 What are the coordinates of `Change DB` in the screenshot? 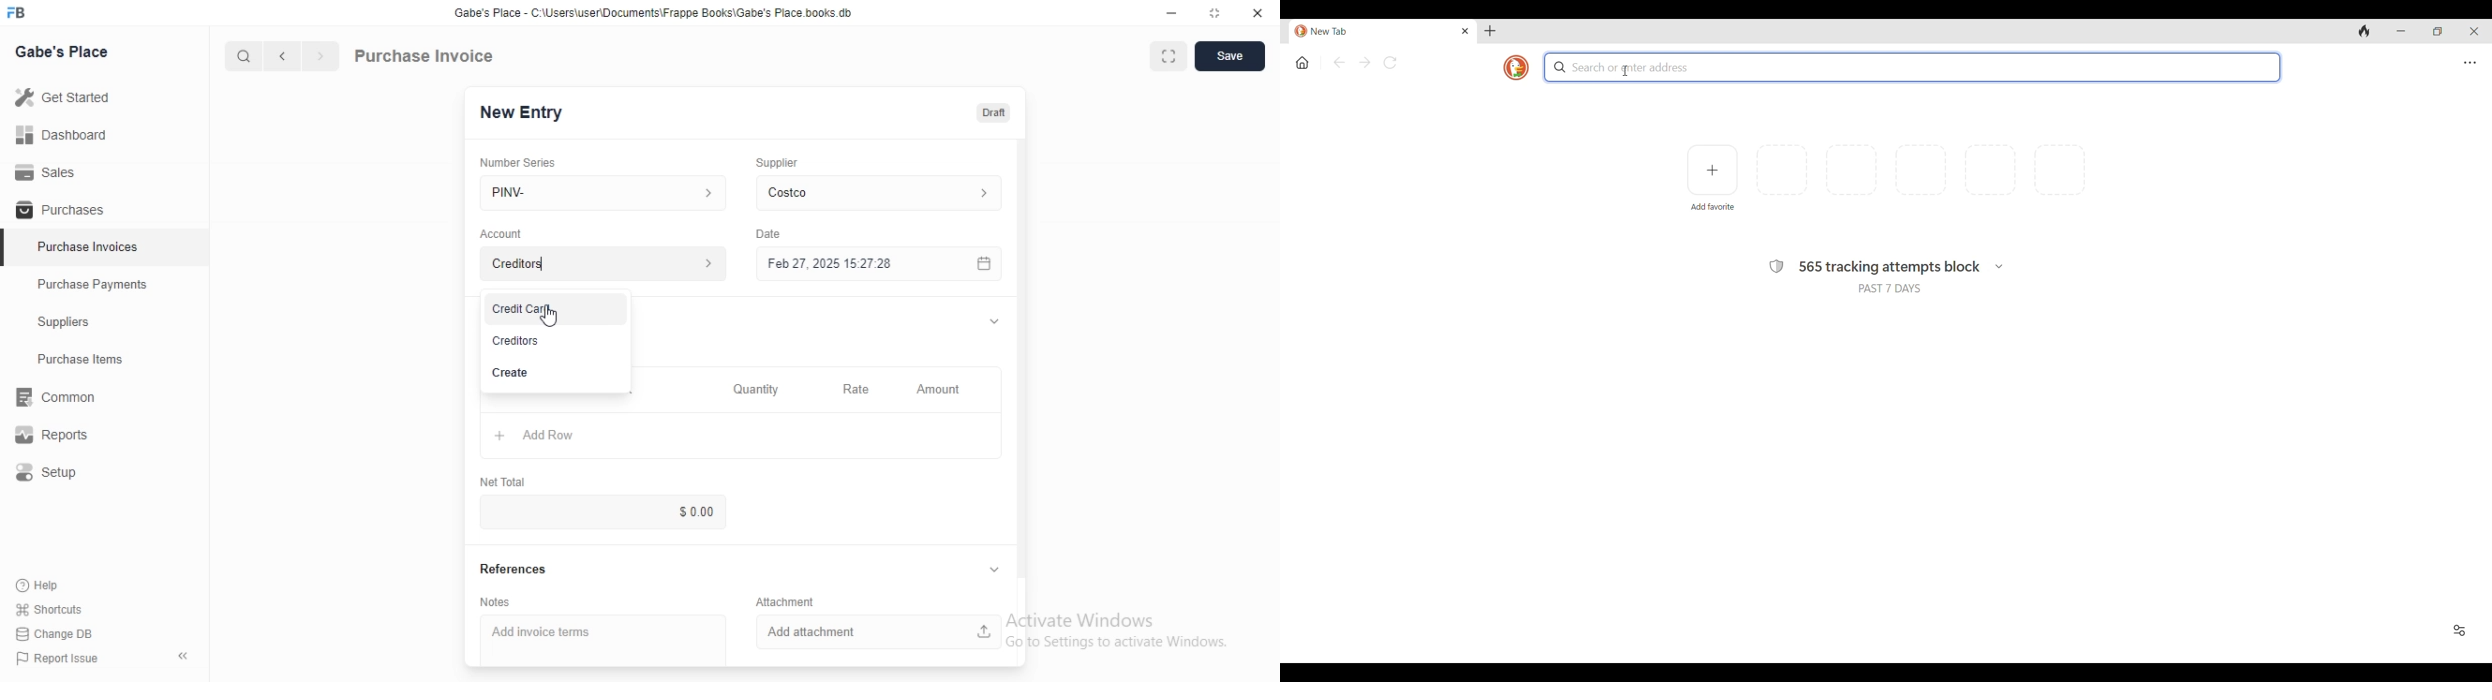 It's located at (54, 634).